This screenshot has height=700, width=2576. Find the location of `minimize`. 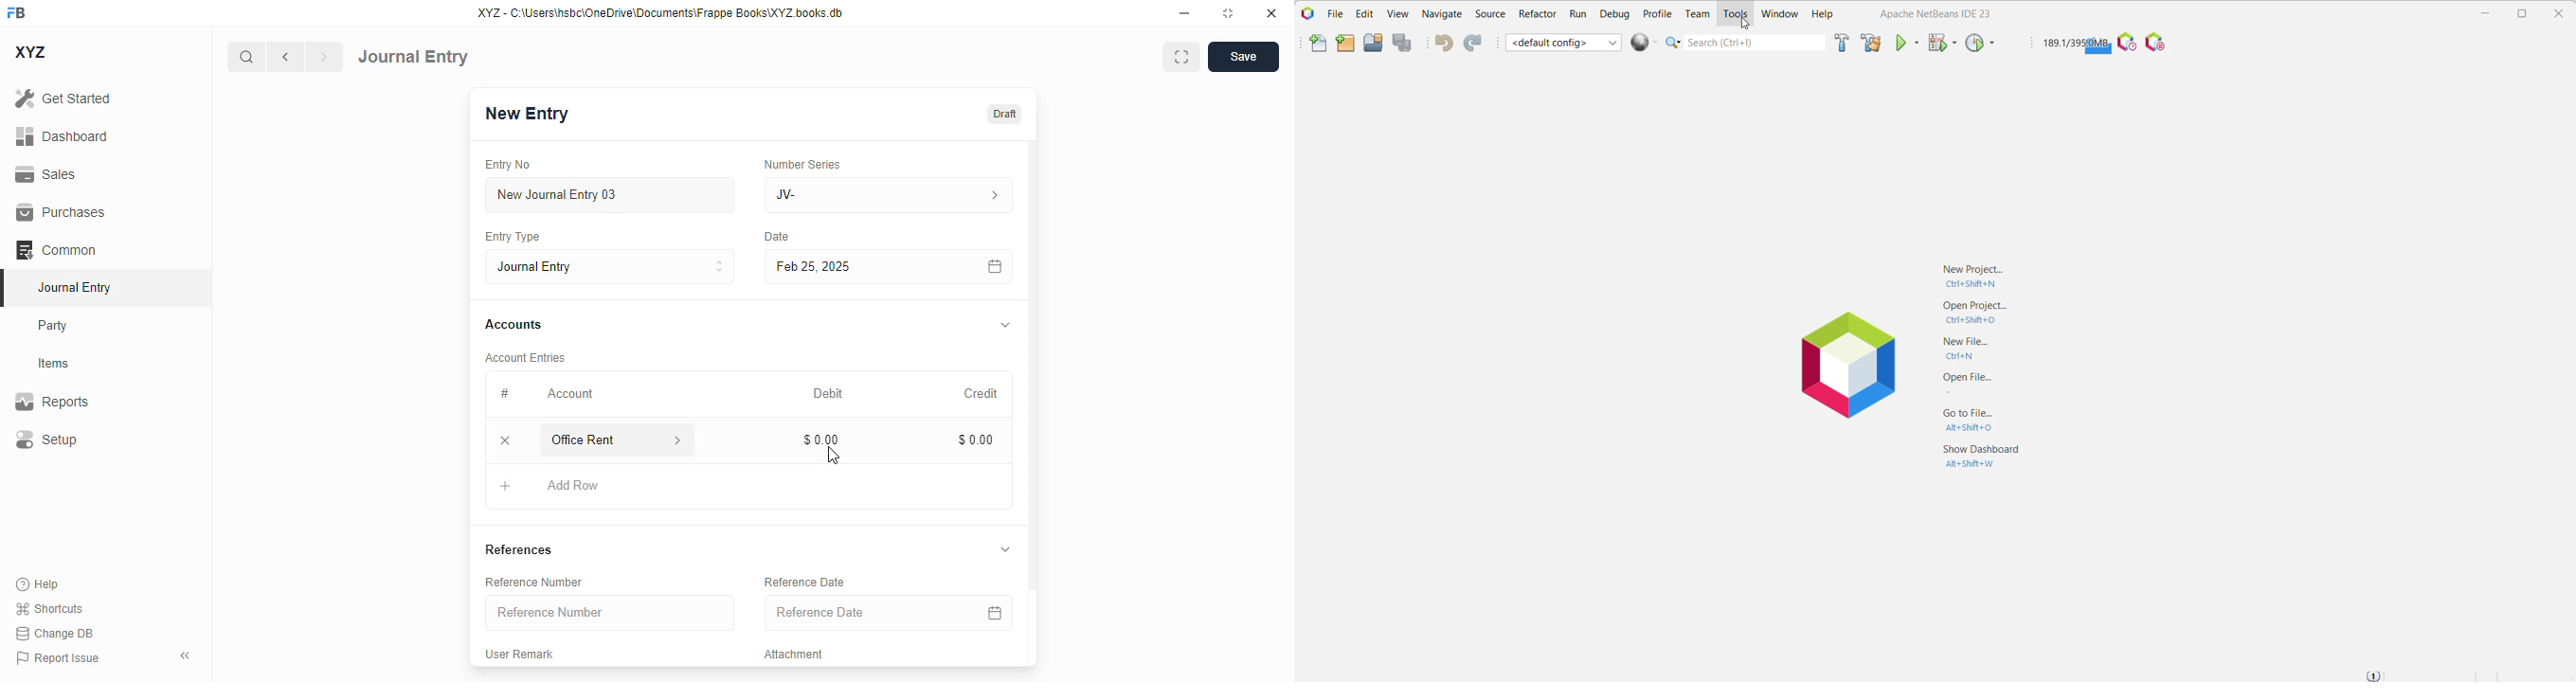

minimize is located at coordinates (1185, 12).